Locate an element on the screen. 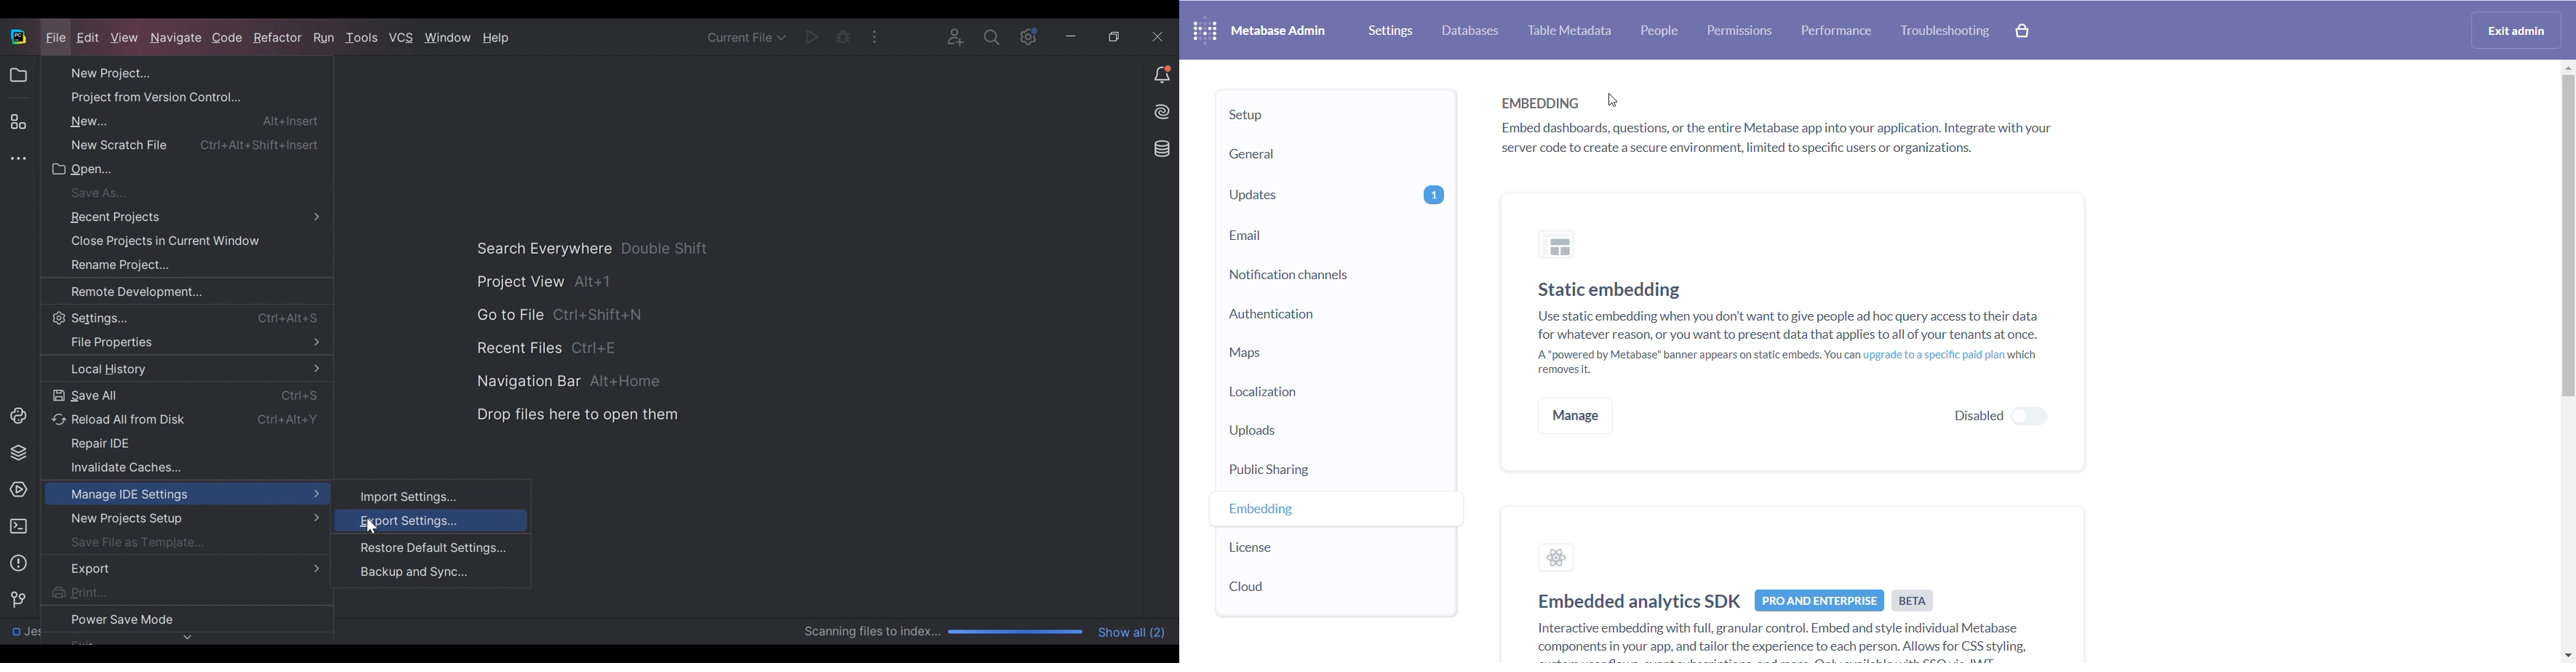 This screenshot has height=672, width=2576. New Project is located at coordinates (166, 73).